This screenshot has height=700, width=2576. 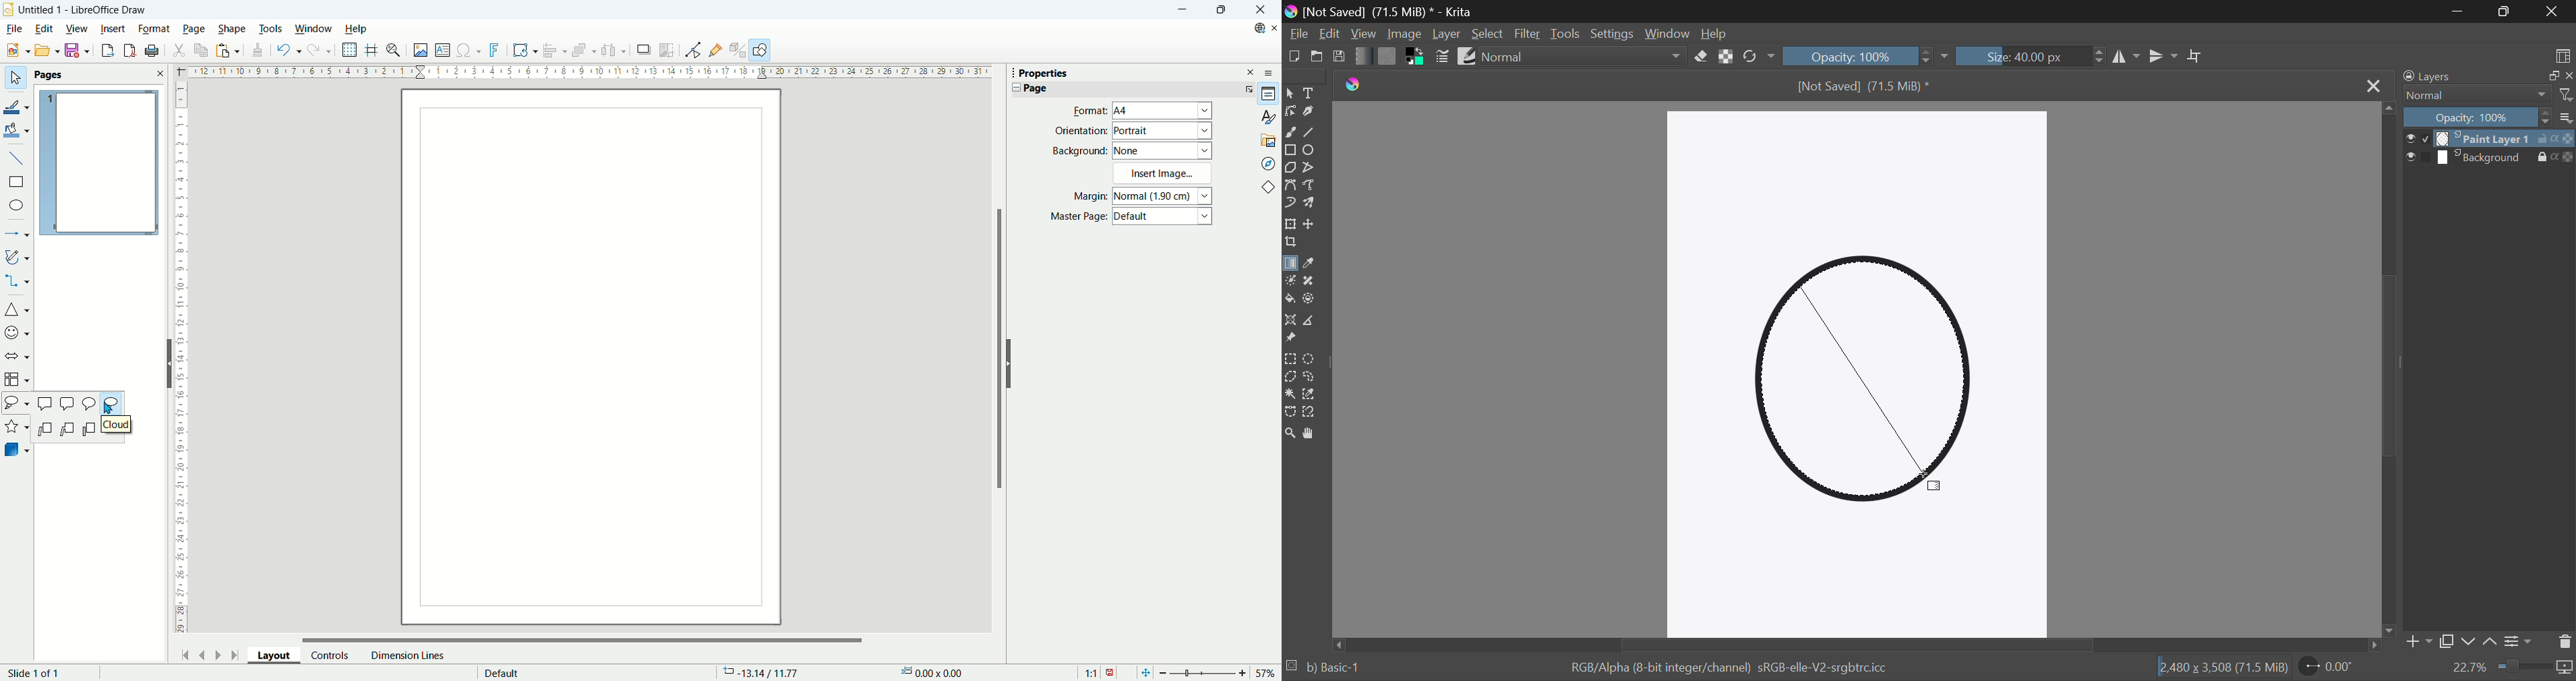 I want to click on zoom and pan, so click(x=395, y=51).